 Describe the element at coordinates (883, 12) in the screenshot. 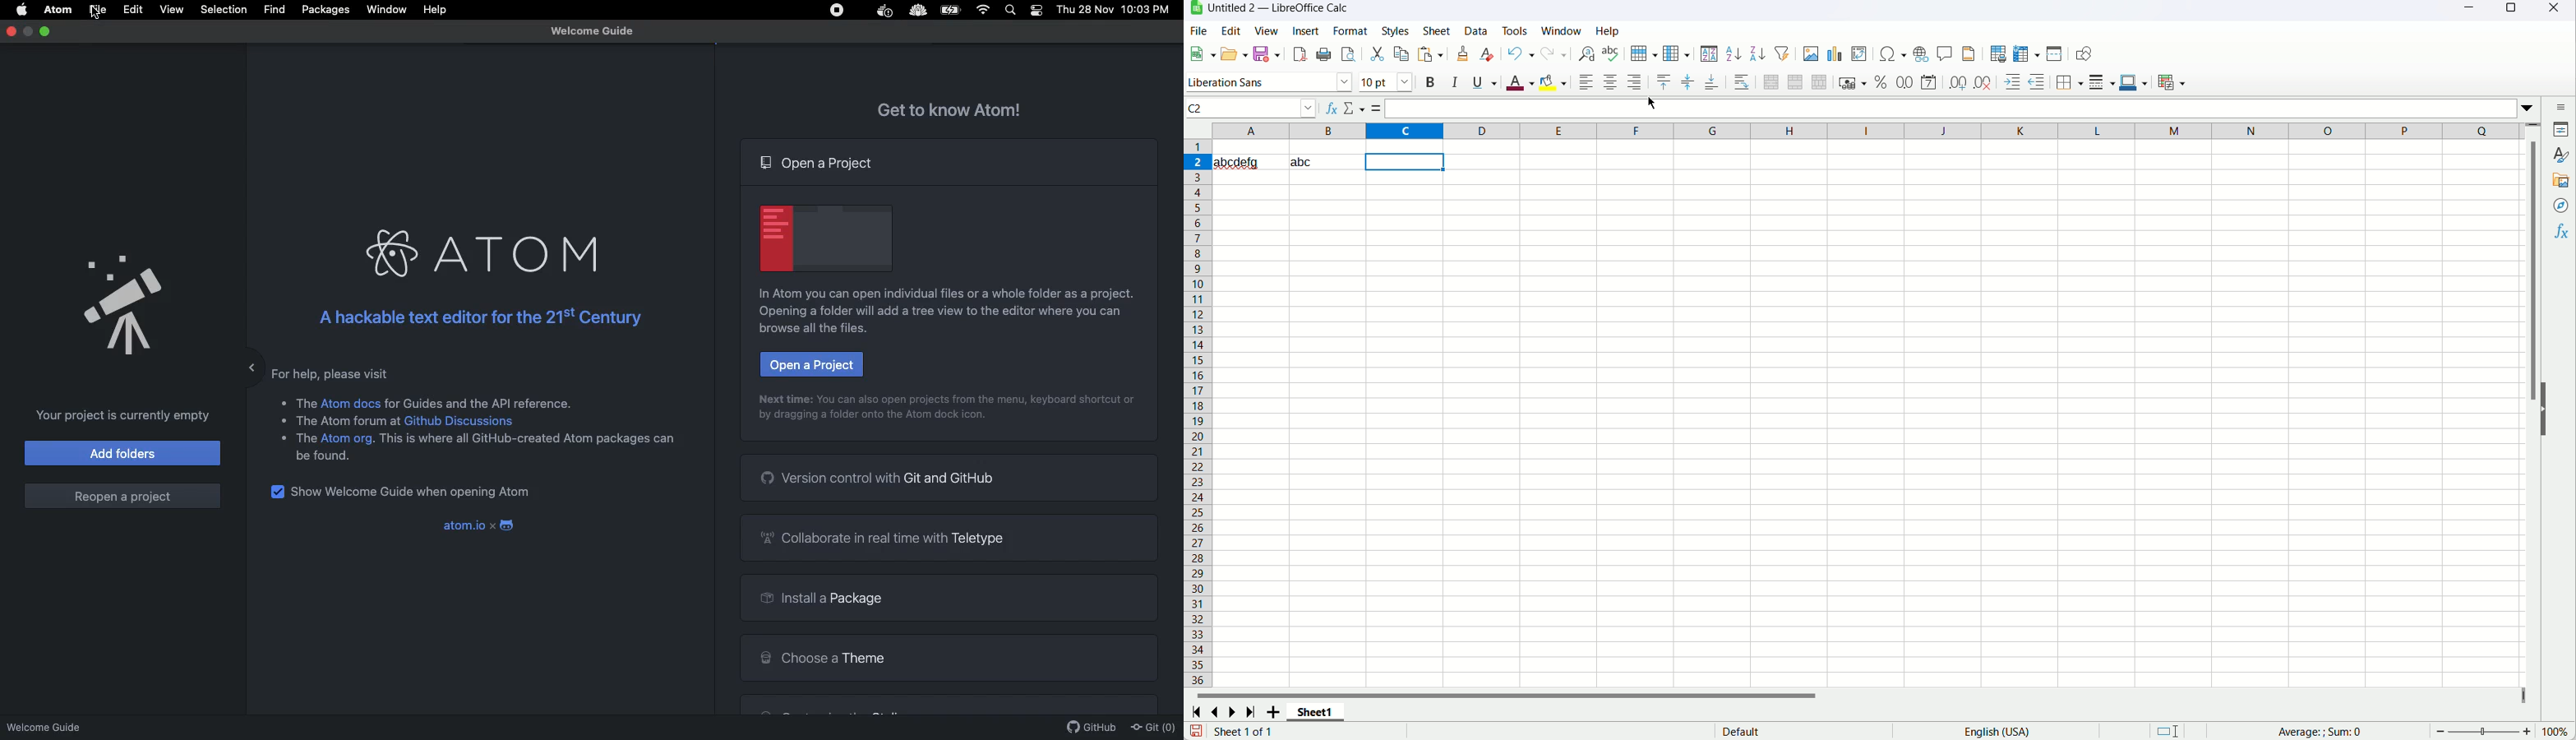

I see `Docker` at that location.